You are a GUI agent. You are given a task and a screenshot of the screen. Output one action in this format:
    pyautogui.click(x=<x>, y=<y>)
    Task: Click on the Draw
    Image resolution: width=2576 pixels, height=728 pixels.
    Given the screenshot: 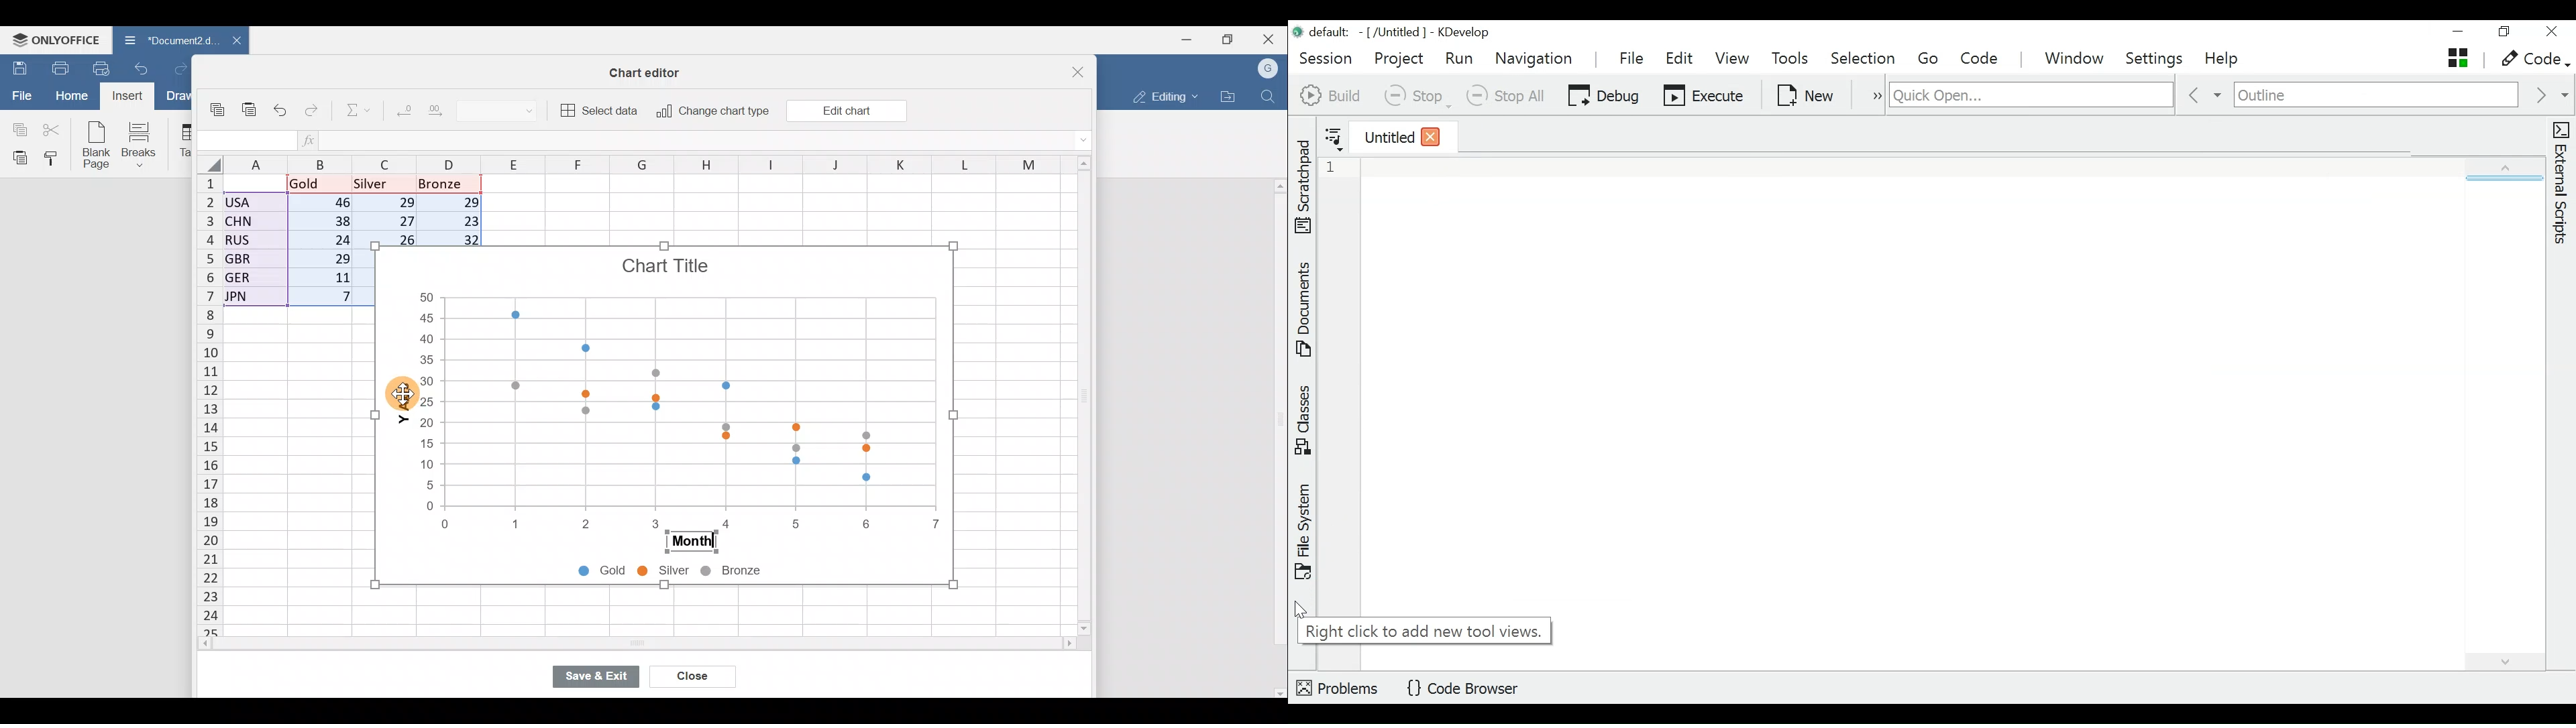 What is the action you would take?
    pyautogui.click(x=176, y=96)
    